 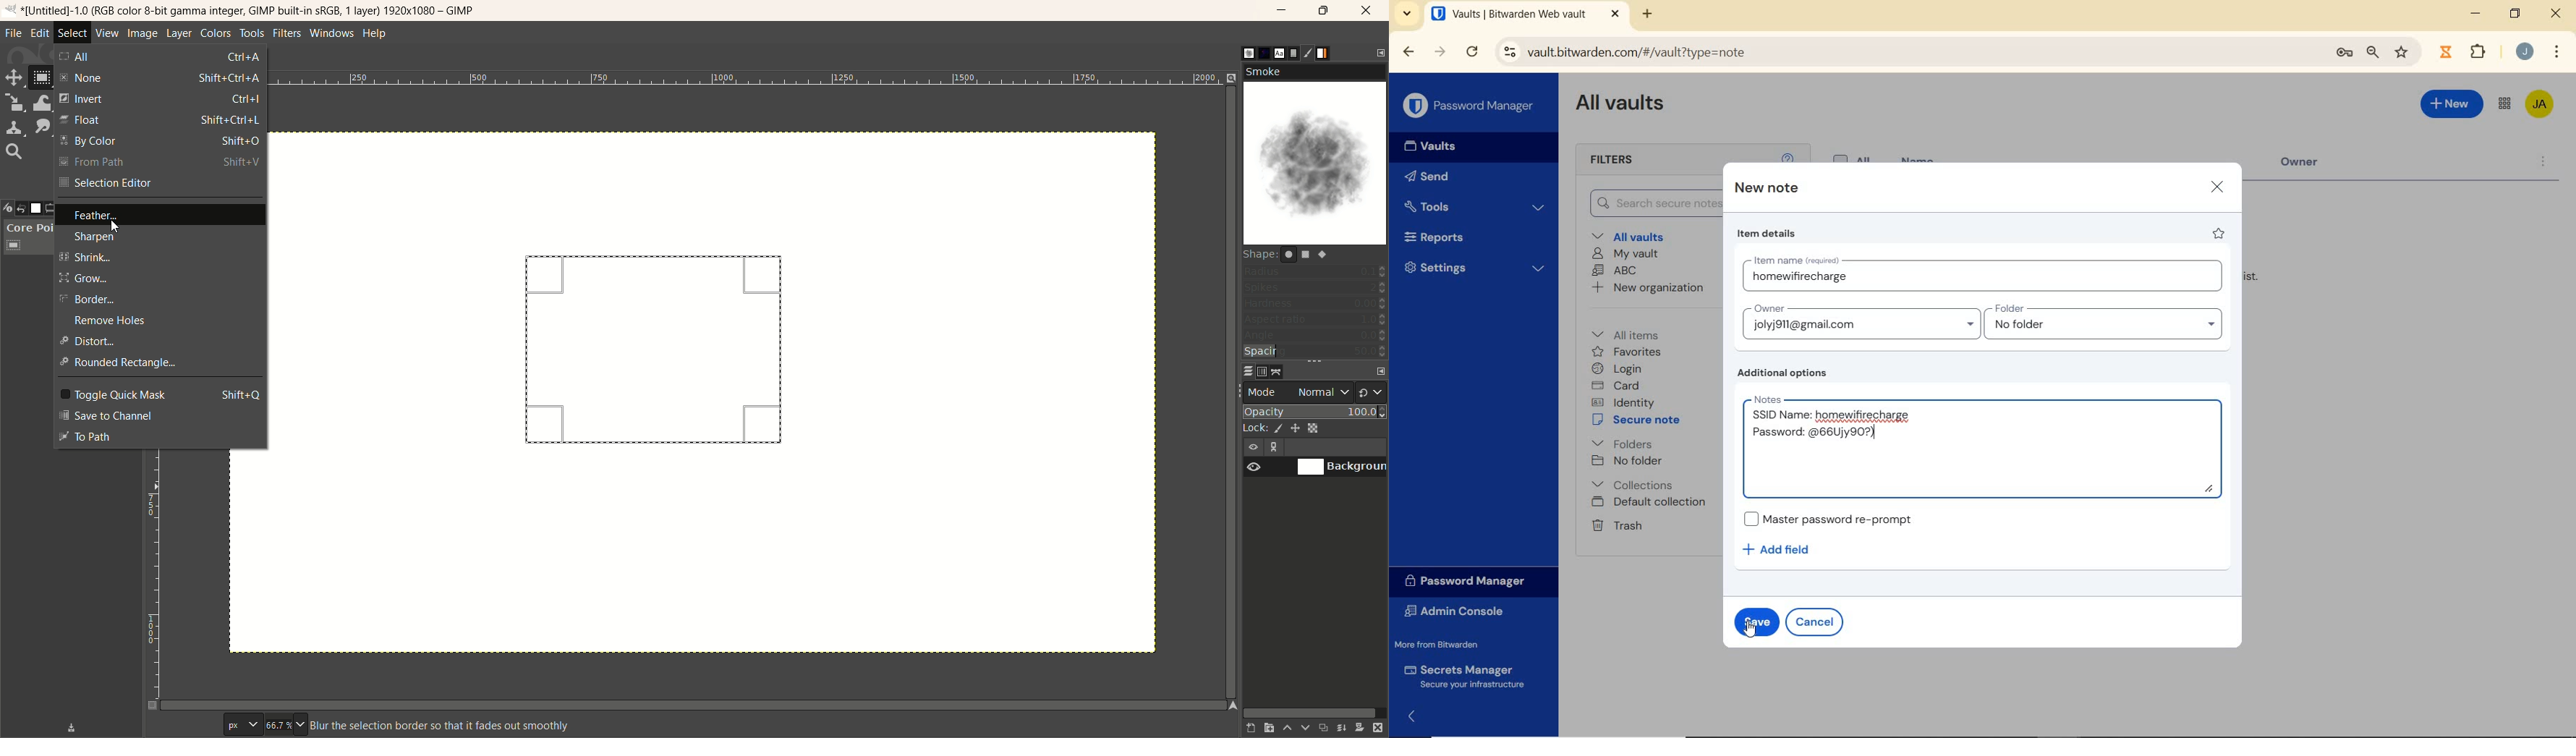 What do you see at coordinates (1618, 385) in the screenshot?
I see `card` at bounding box center [1618, 385].